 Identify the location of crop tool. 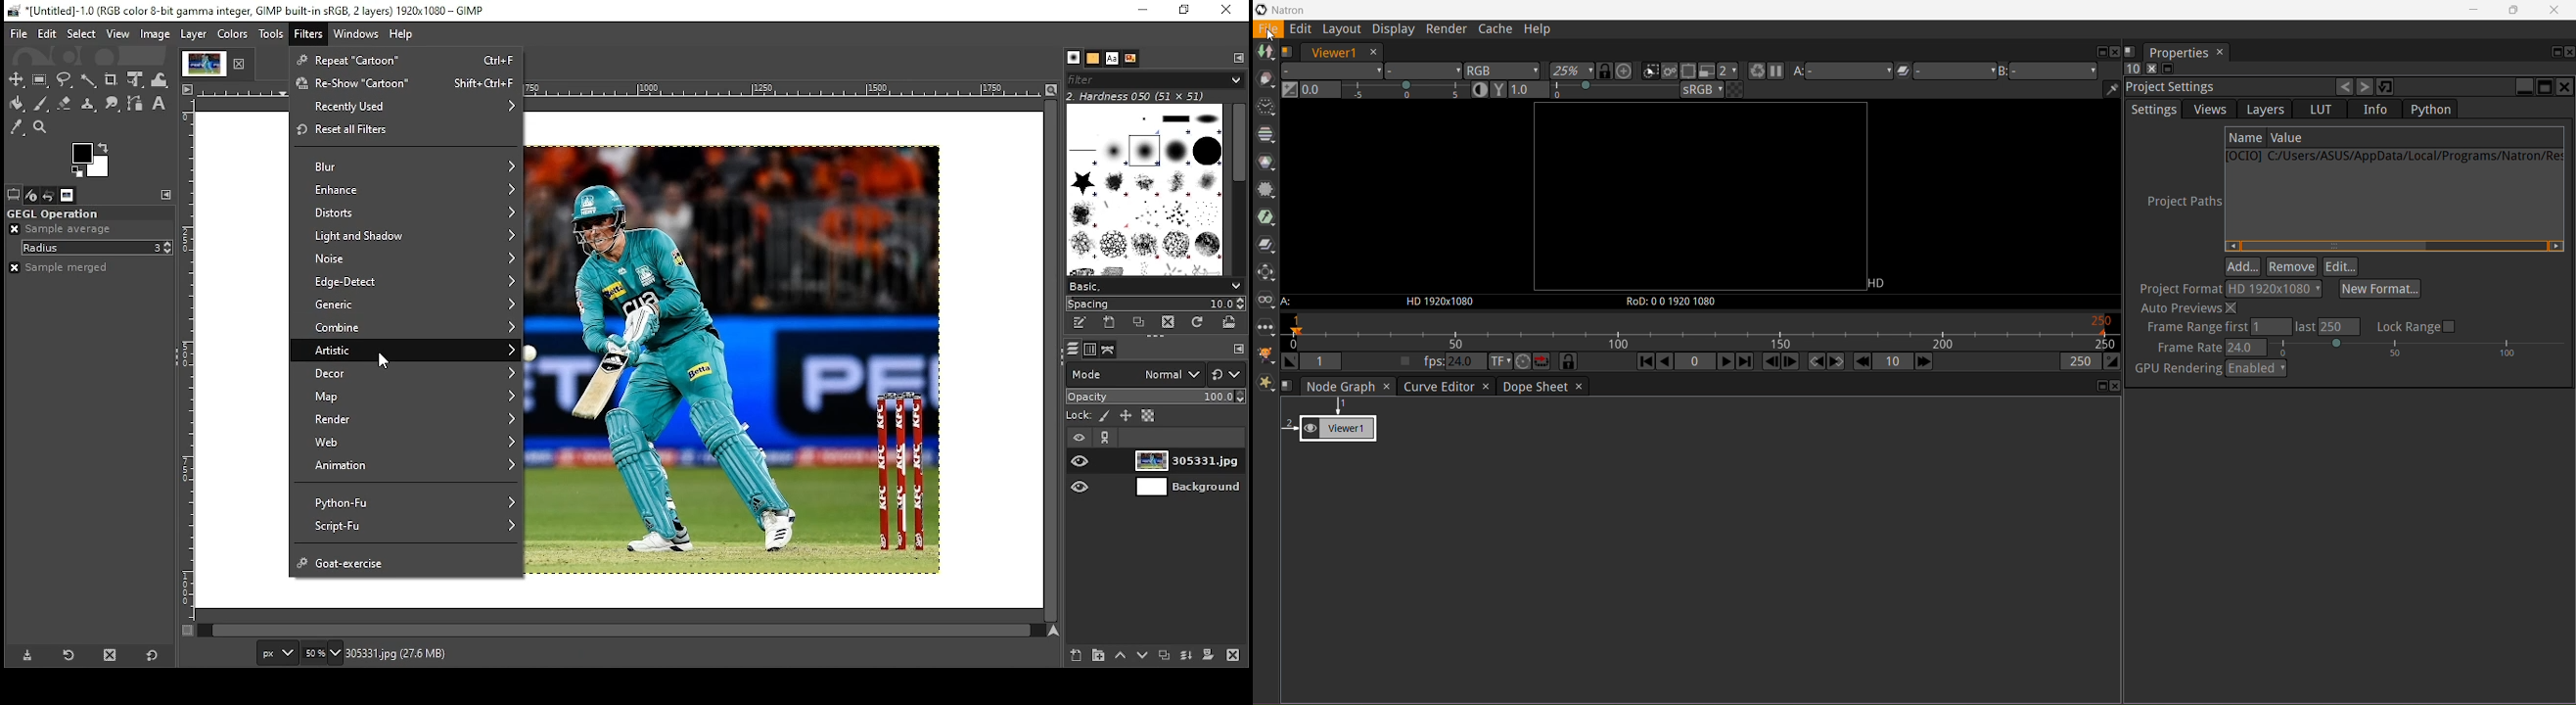
(112, 80).